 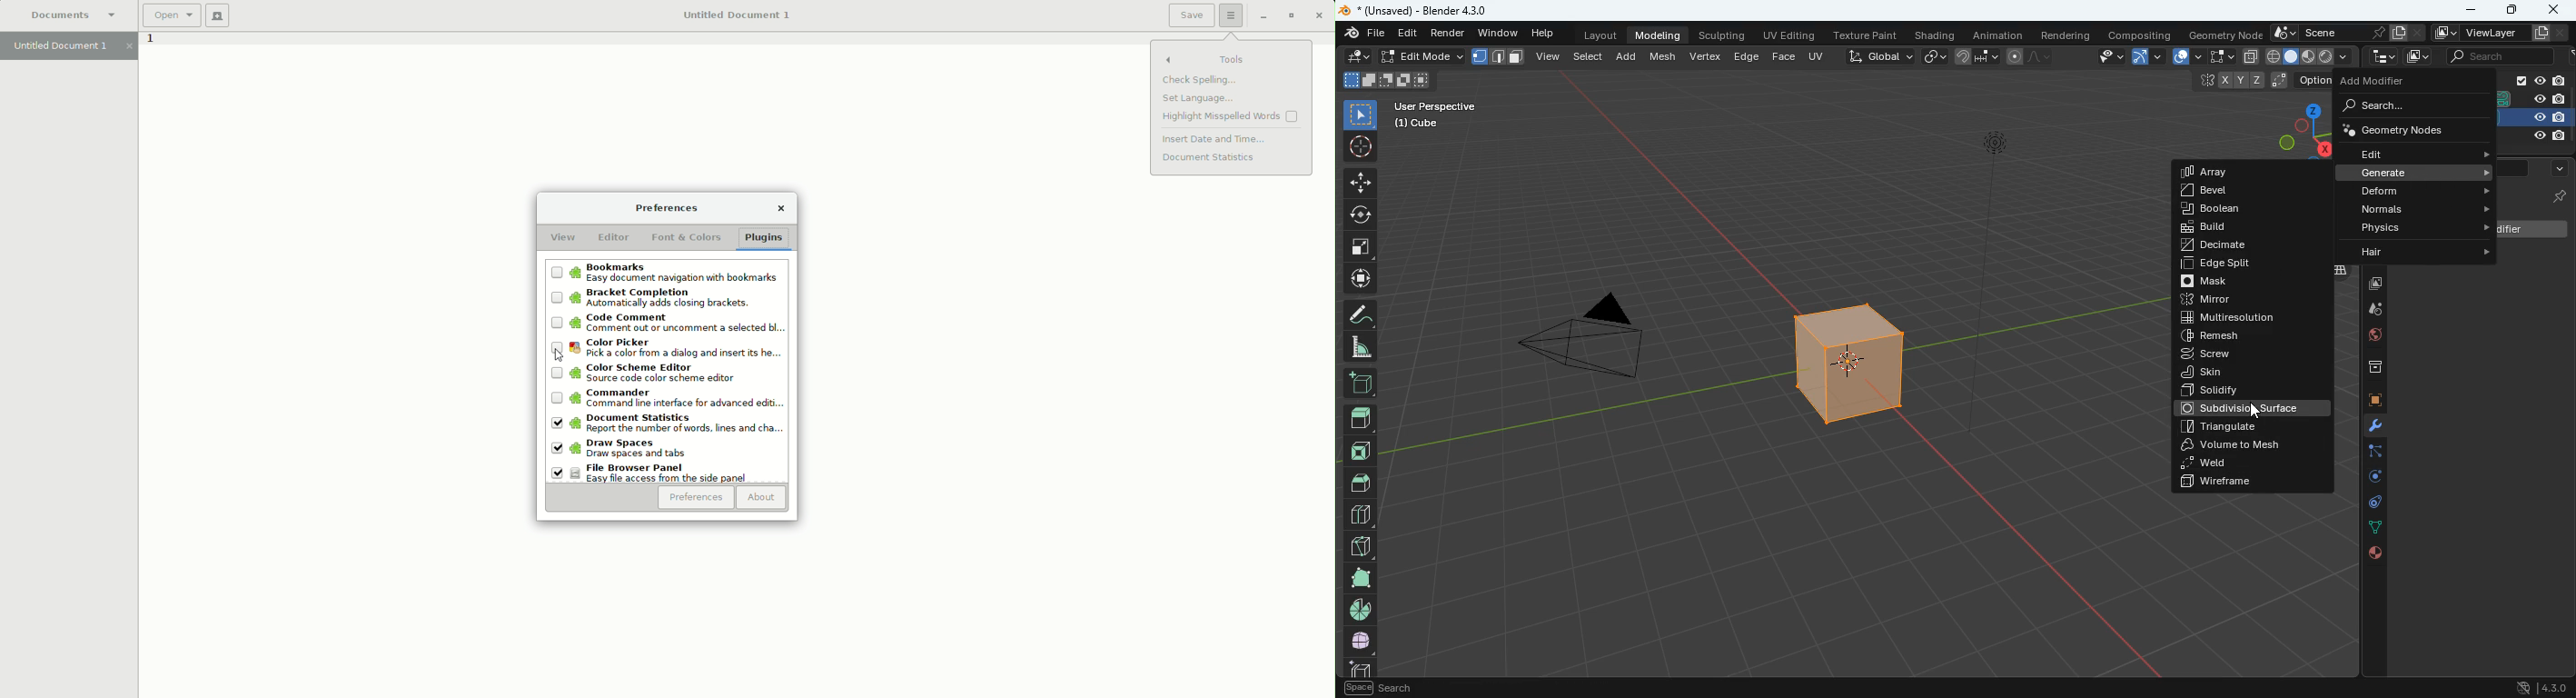 I want to click on volume to mesh, so click(x=2239, y=445).